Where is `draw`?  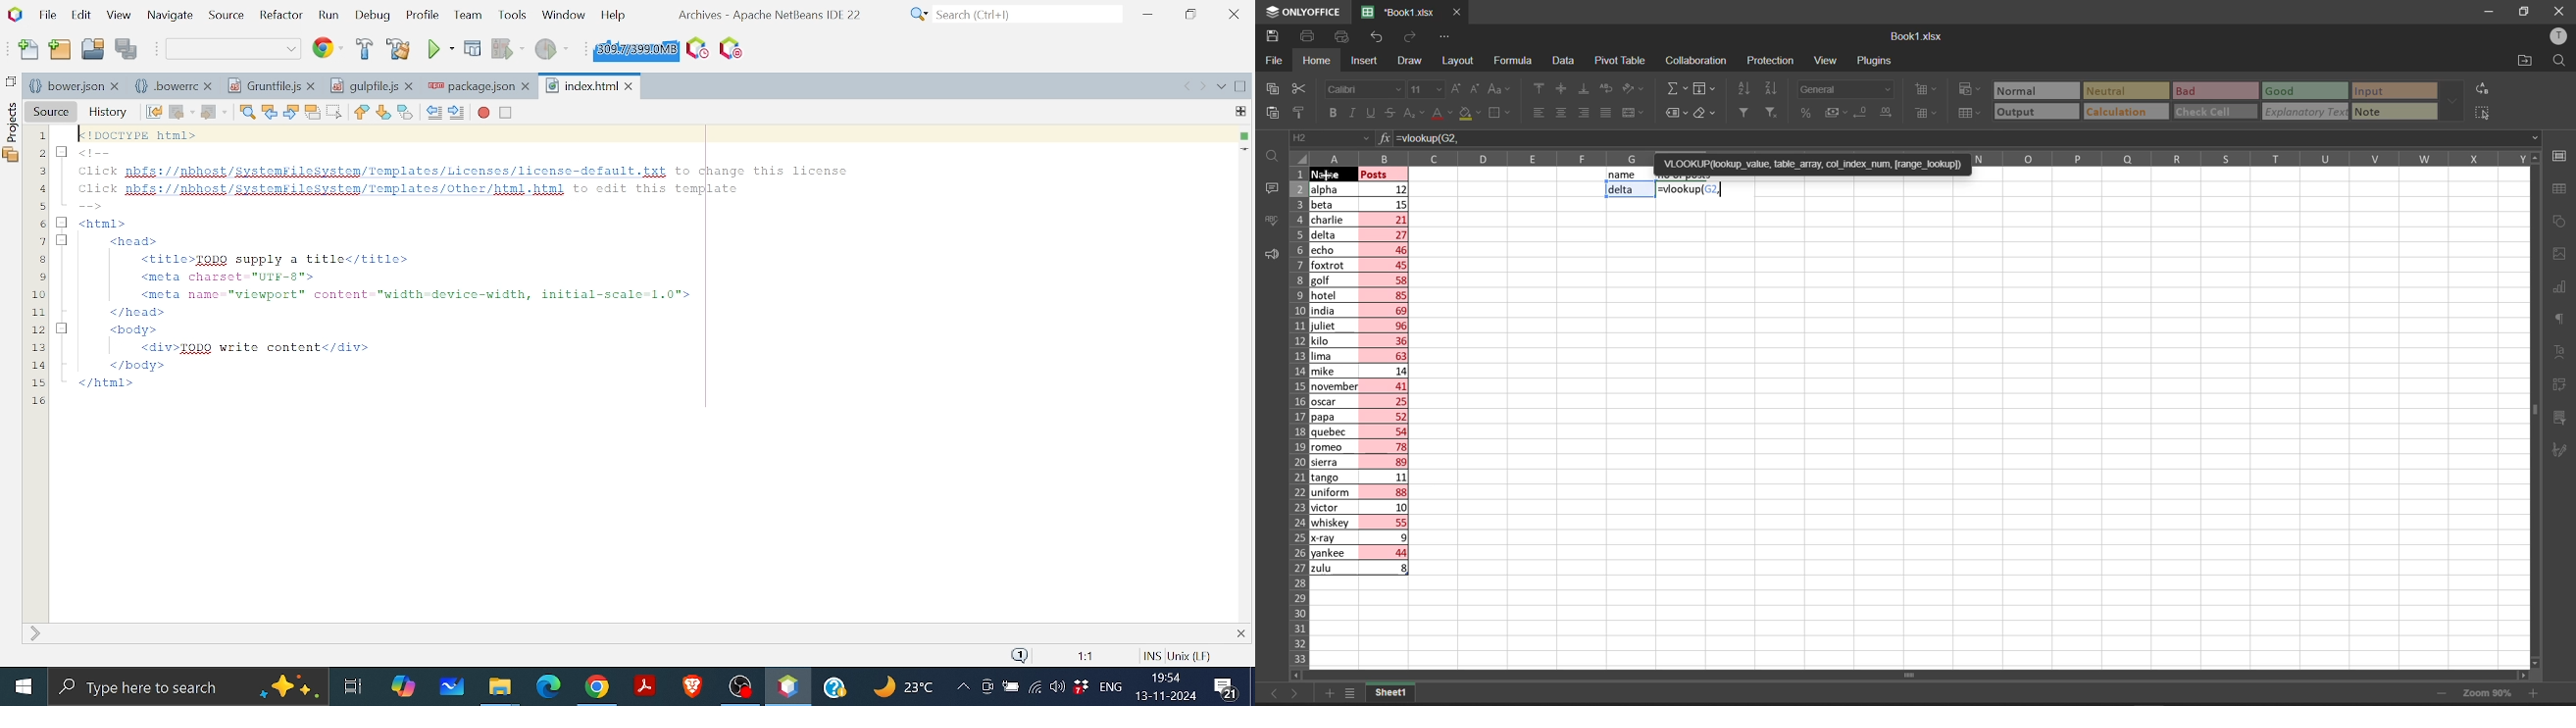 draw is located at coordinates (1407, 61).